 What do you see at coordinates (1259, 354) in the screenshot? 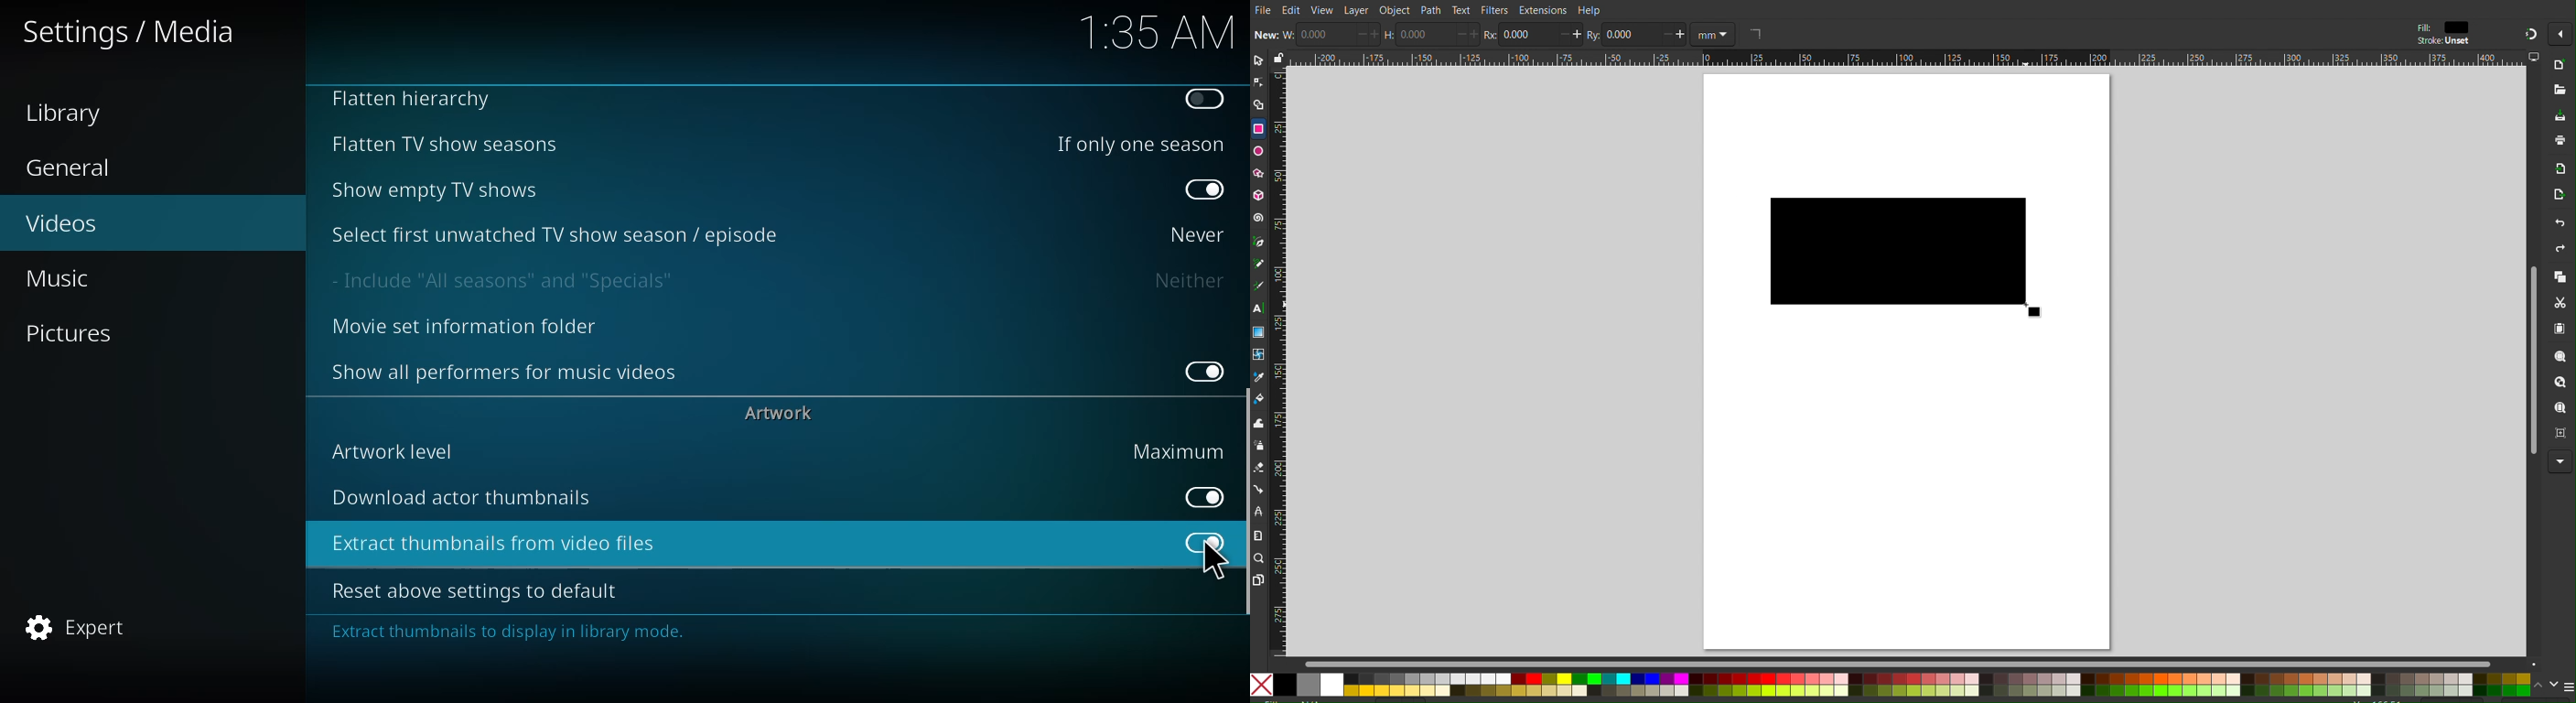
I see `Mesh tool` at bounding box center [1259, 354].